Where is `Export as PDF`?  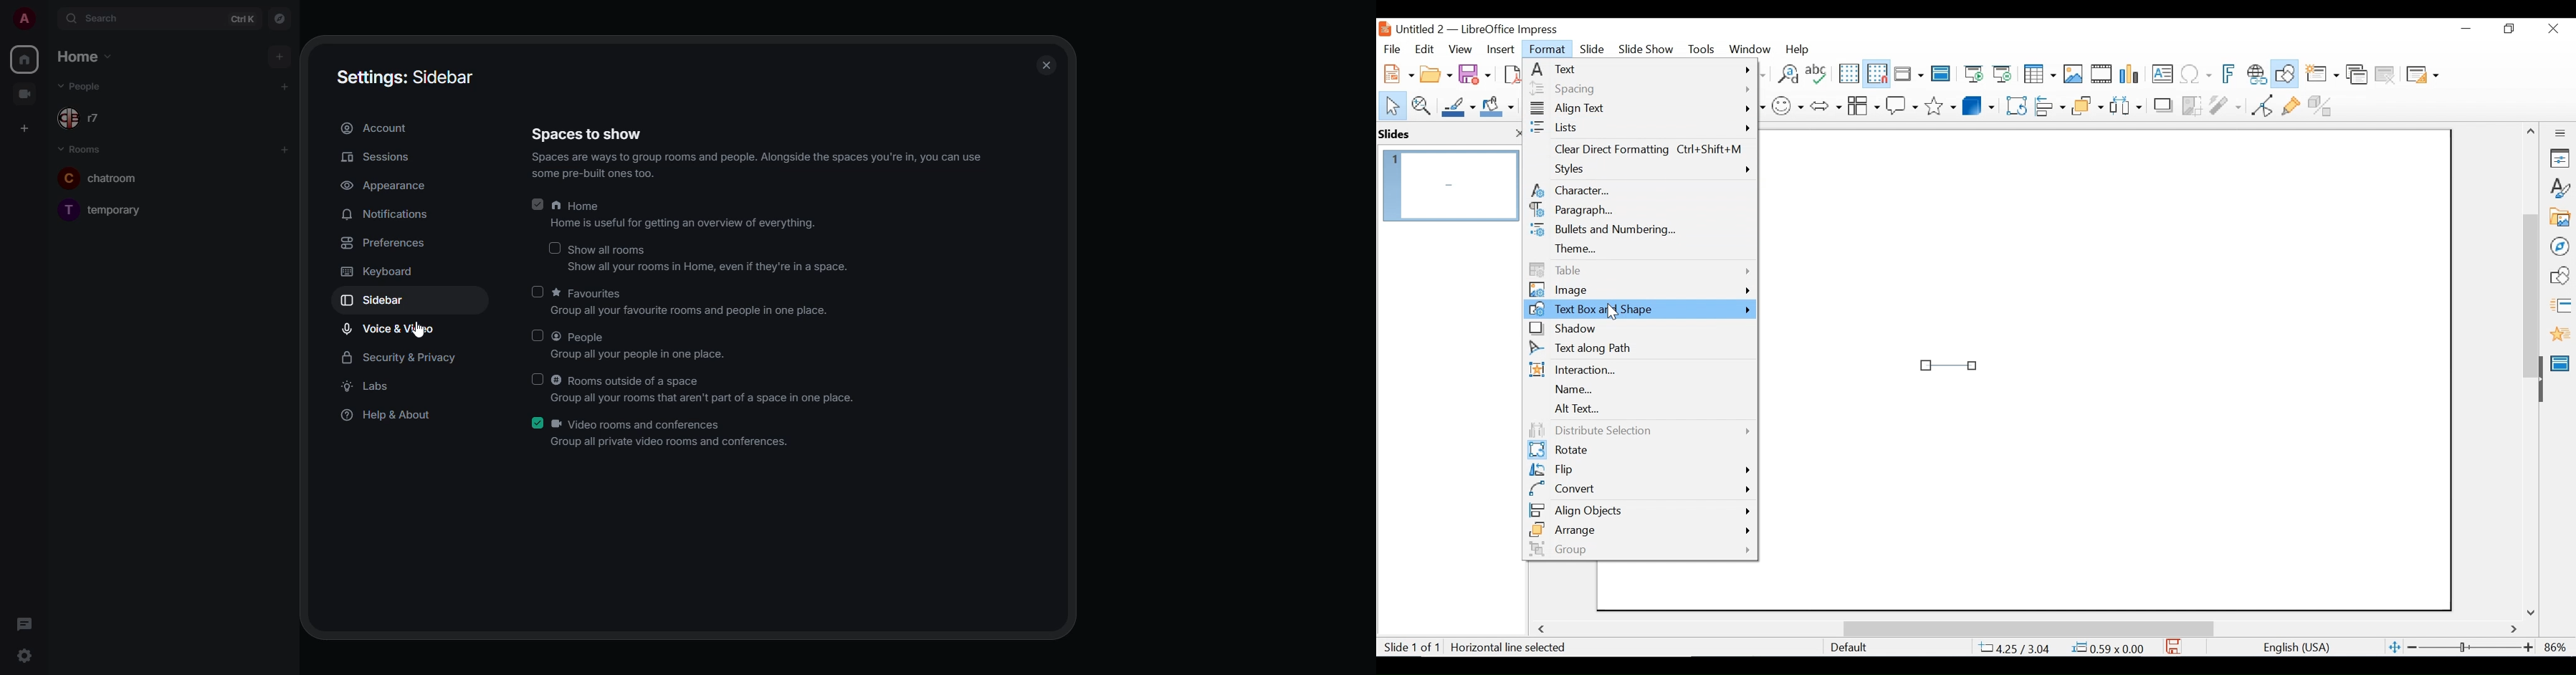 Export as PDF is located at coordinates (1511, 72).